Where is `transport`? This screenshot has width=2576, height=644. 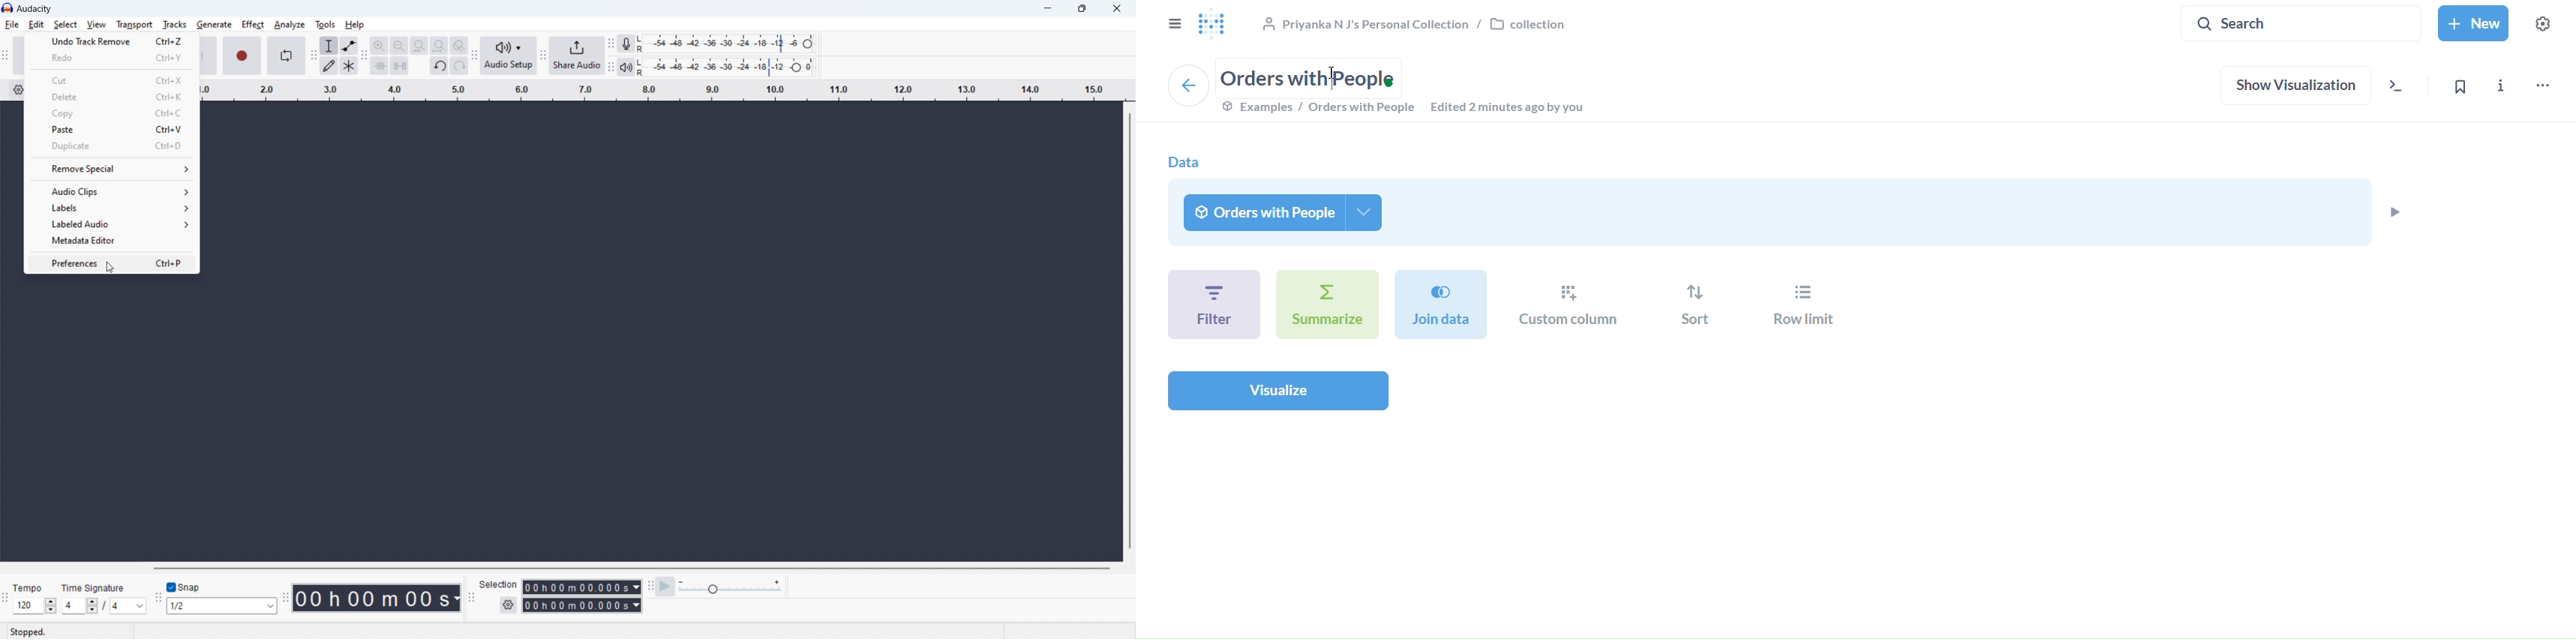 transport is located at coordinates (134, 24).